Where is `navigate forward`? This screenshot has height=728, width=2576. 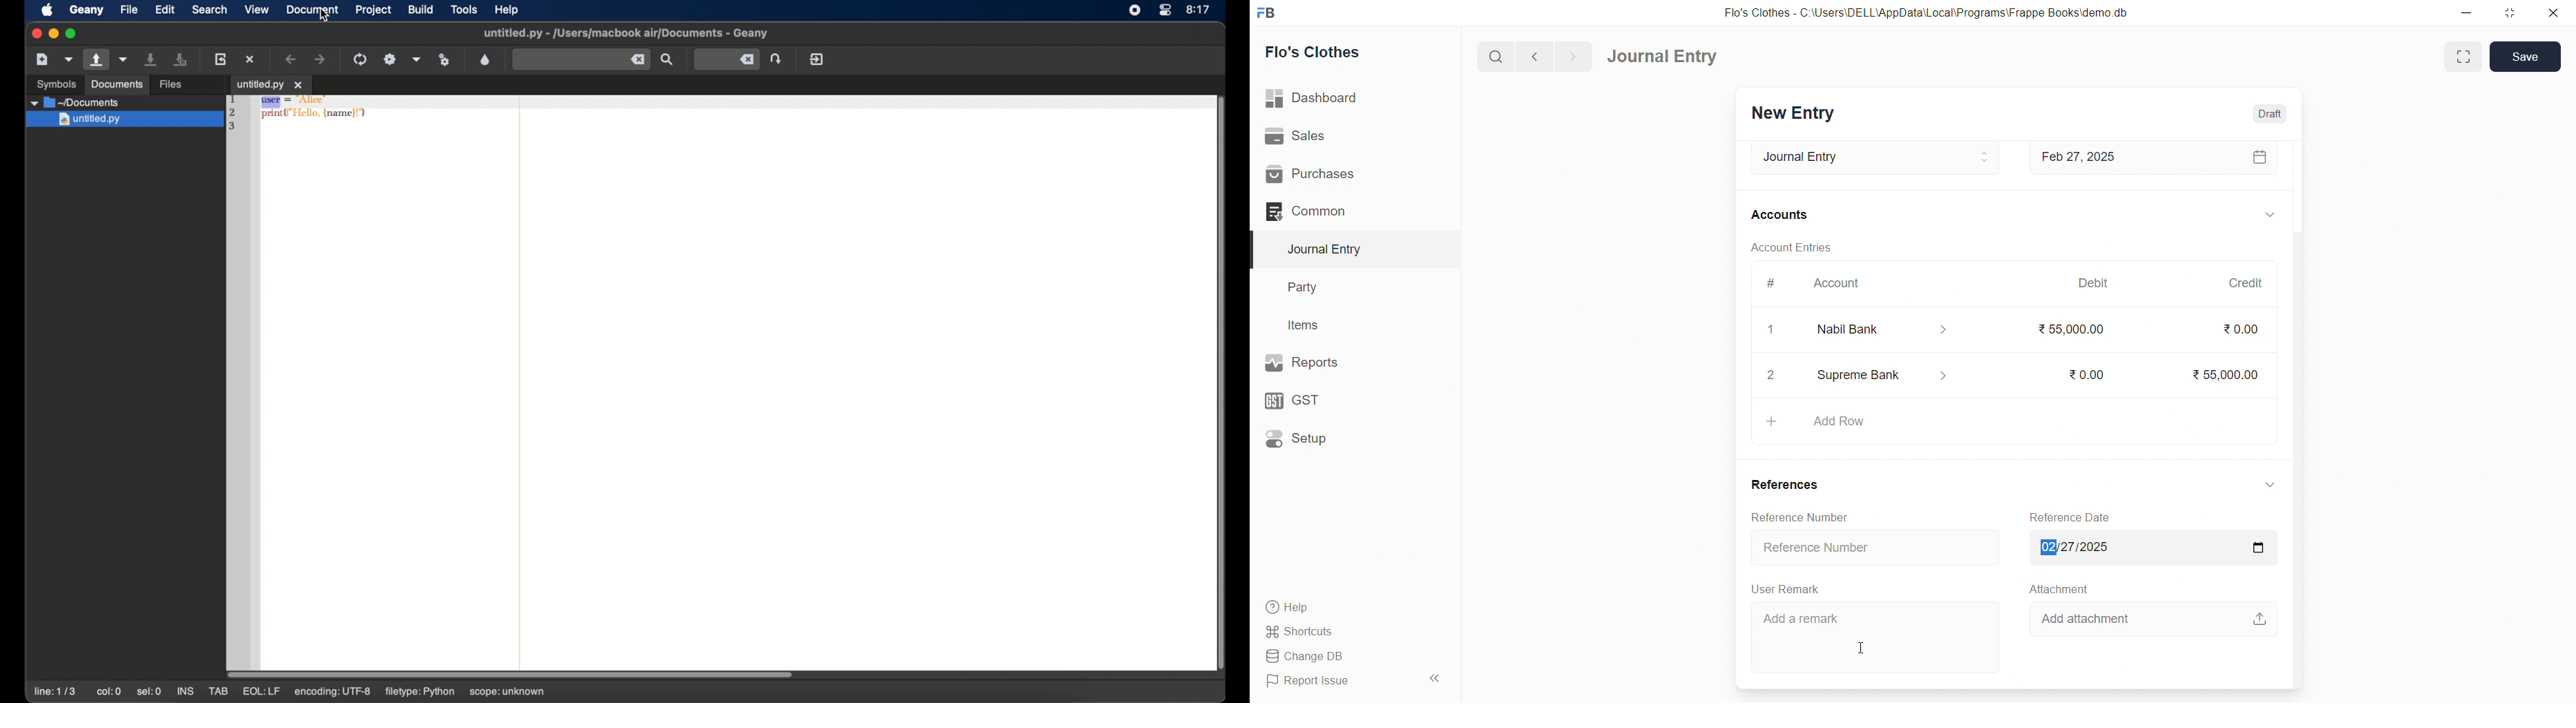 navigate forward is located at coordinates (1576, 56).